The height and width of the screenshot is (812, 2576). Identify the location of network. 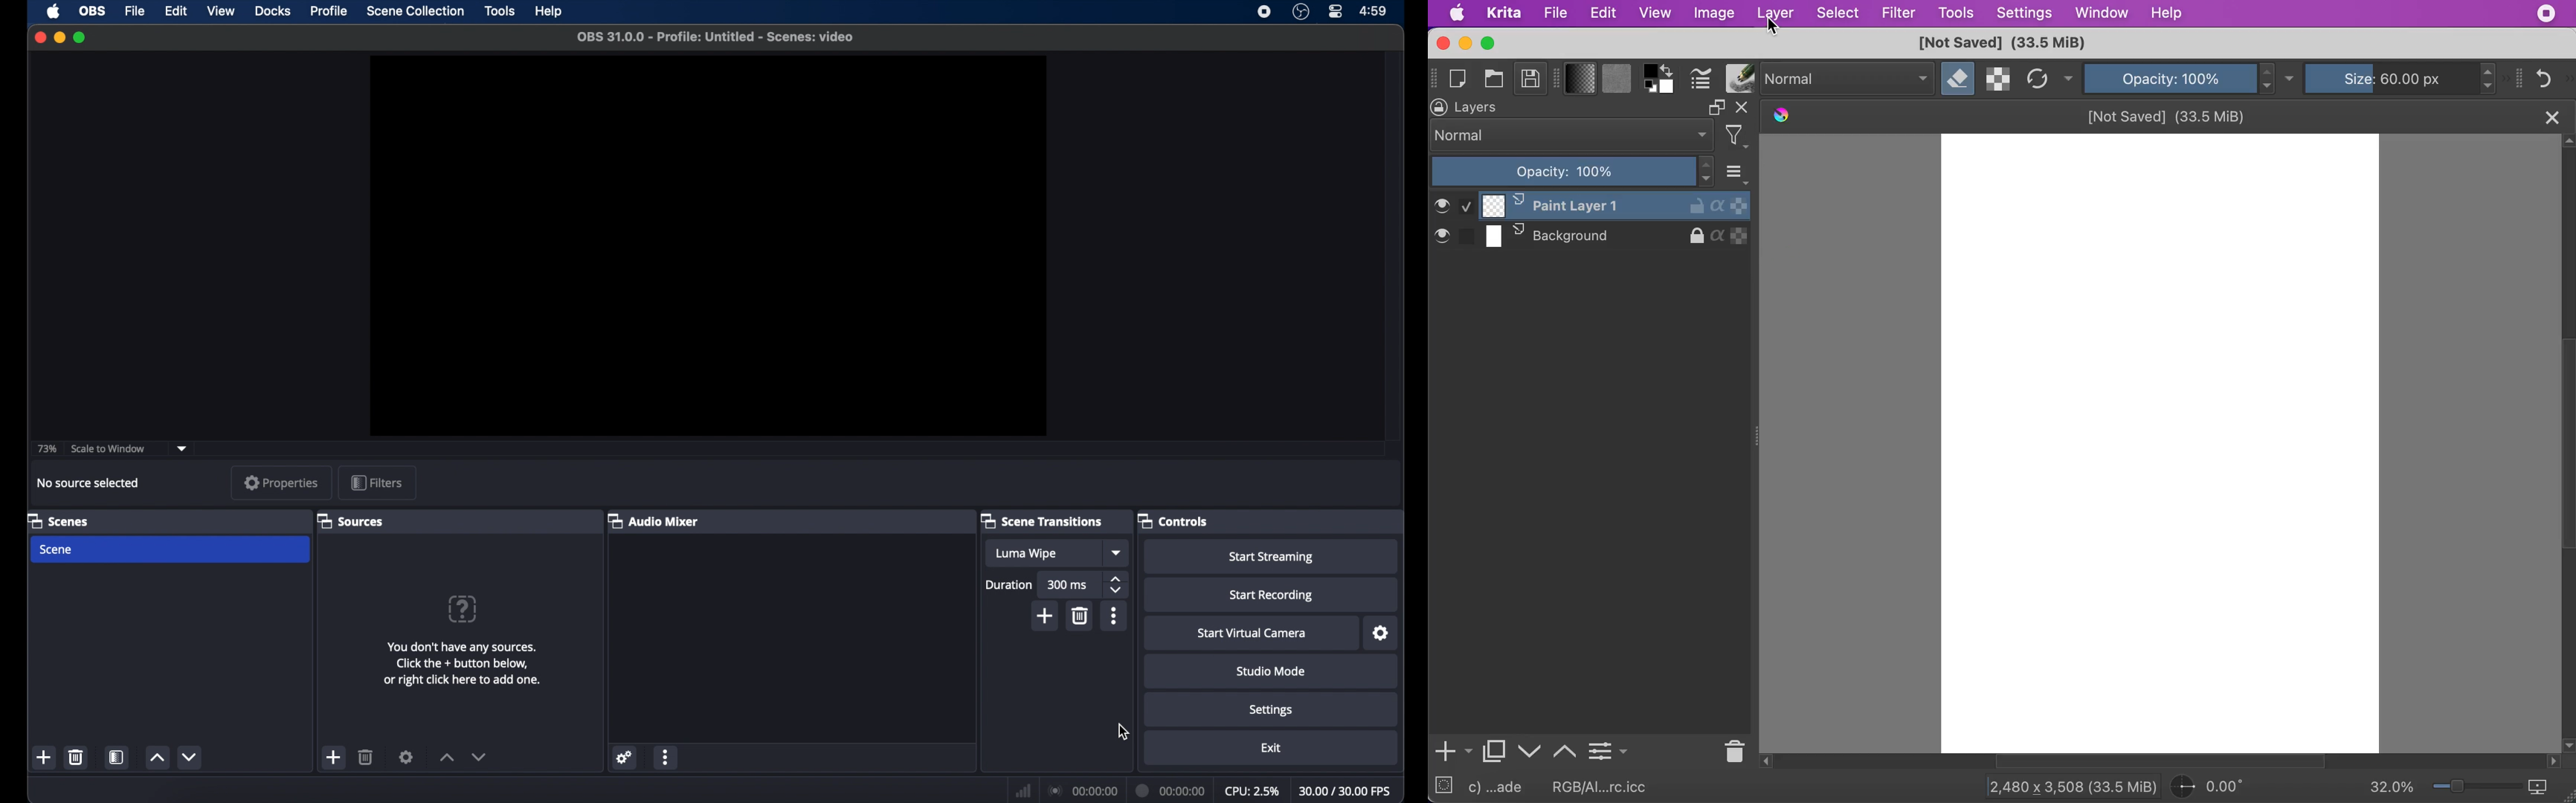
(1022, 790).